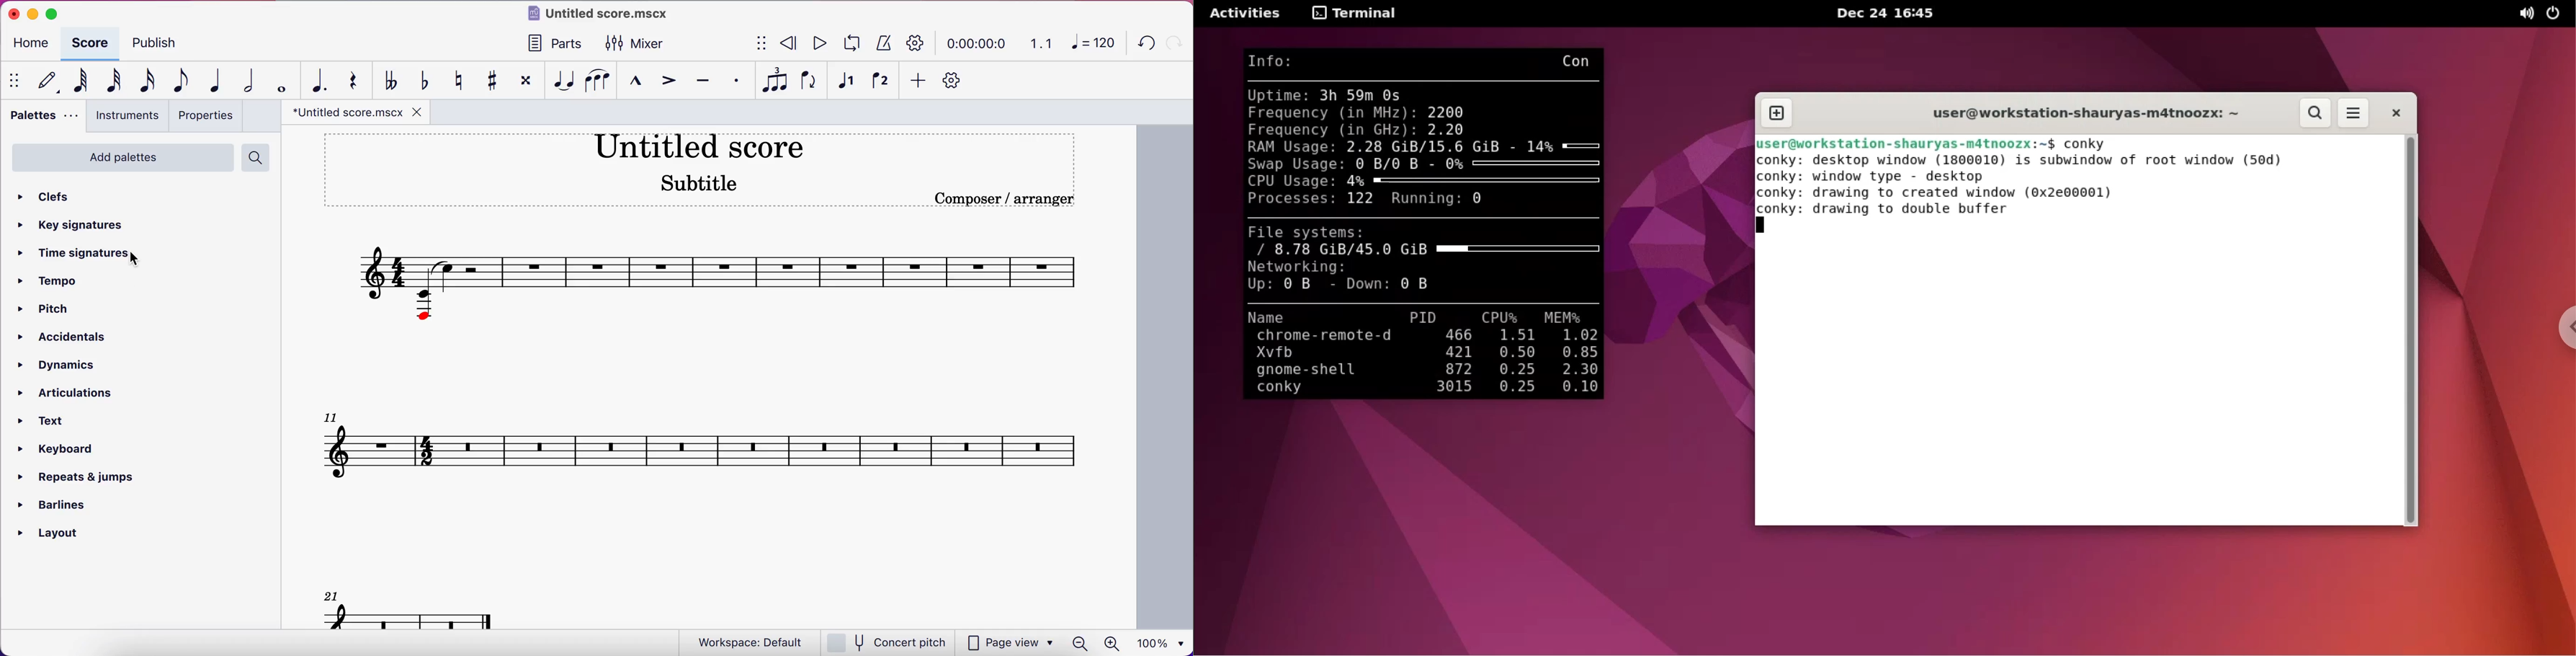 The image size is (2576, 672). What do you see at coordinates (917, 43) in the screenshot?
I see `playback settings` at bounding box center [917, 43].